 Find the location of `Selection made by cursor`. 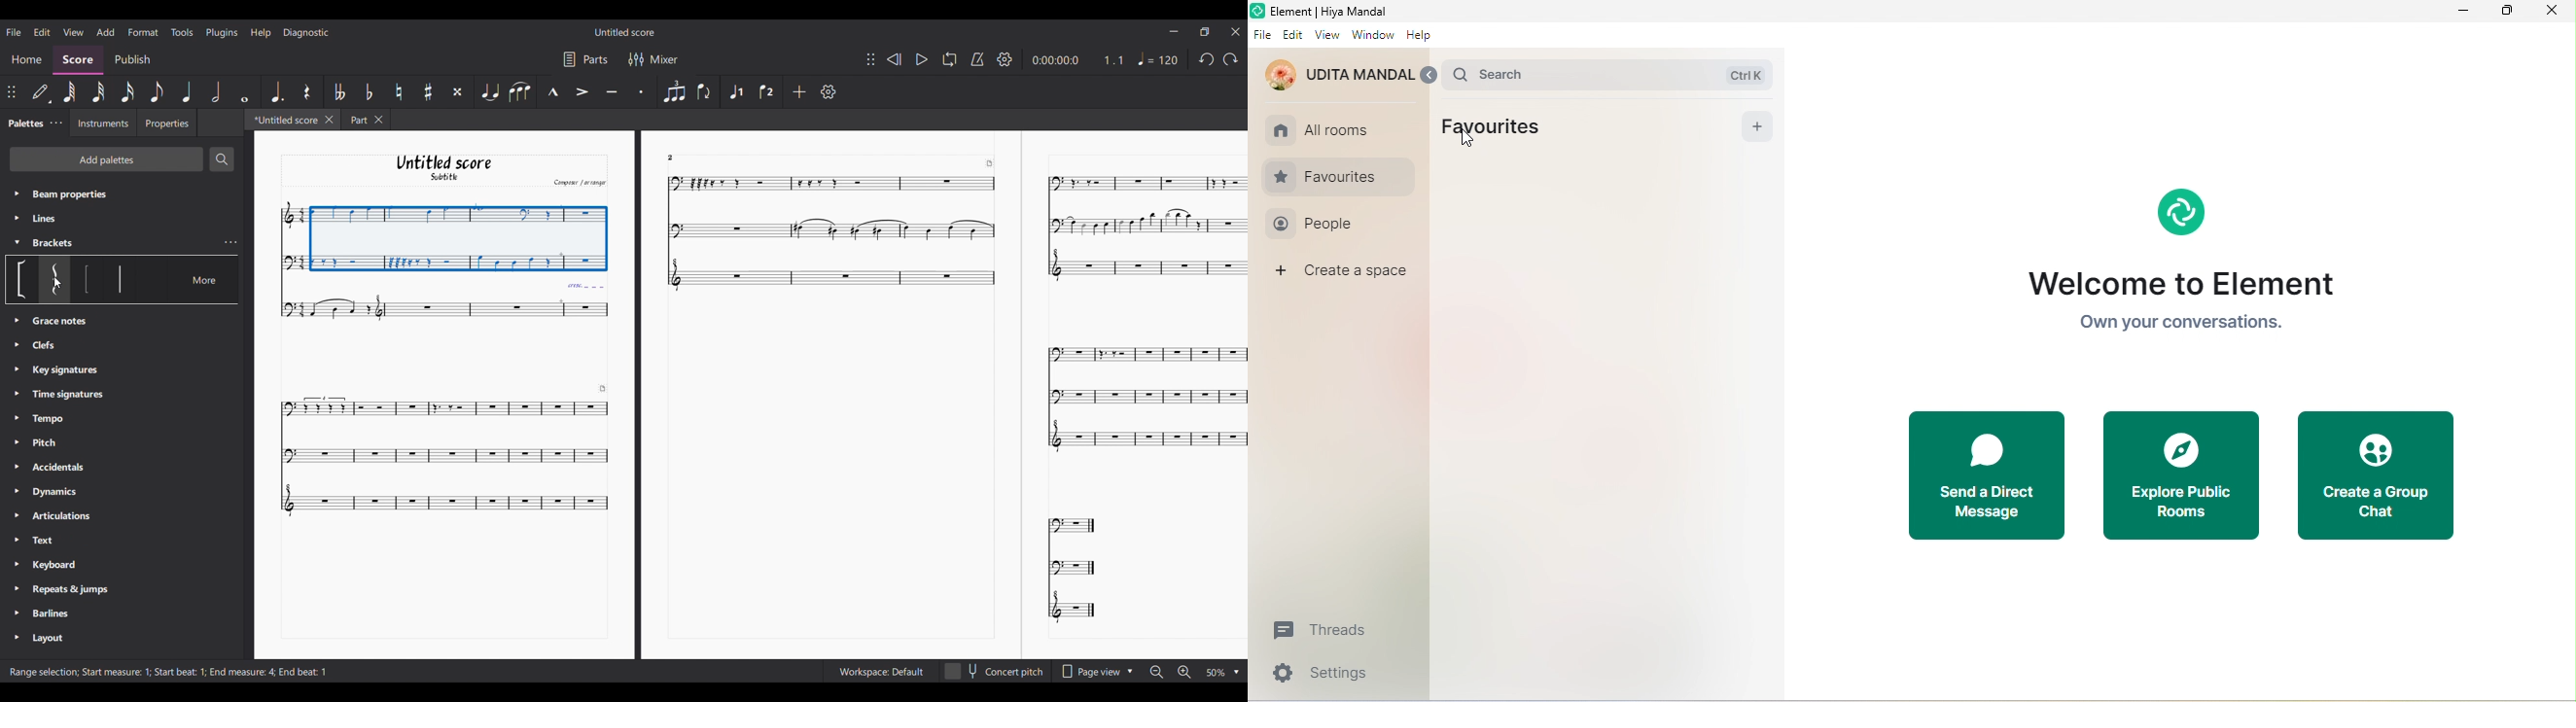

Selection made by cursor is located at coordinates (443, 233).